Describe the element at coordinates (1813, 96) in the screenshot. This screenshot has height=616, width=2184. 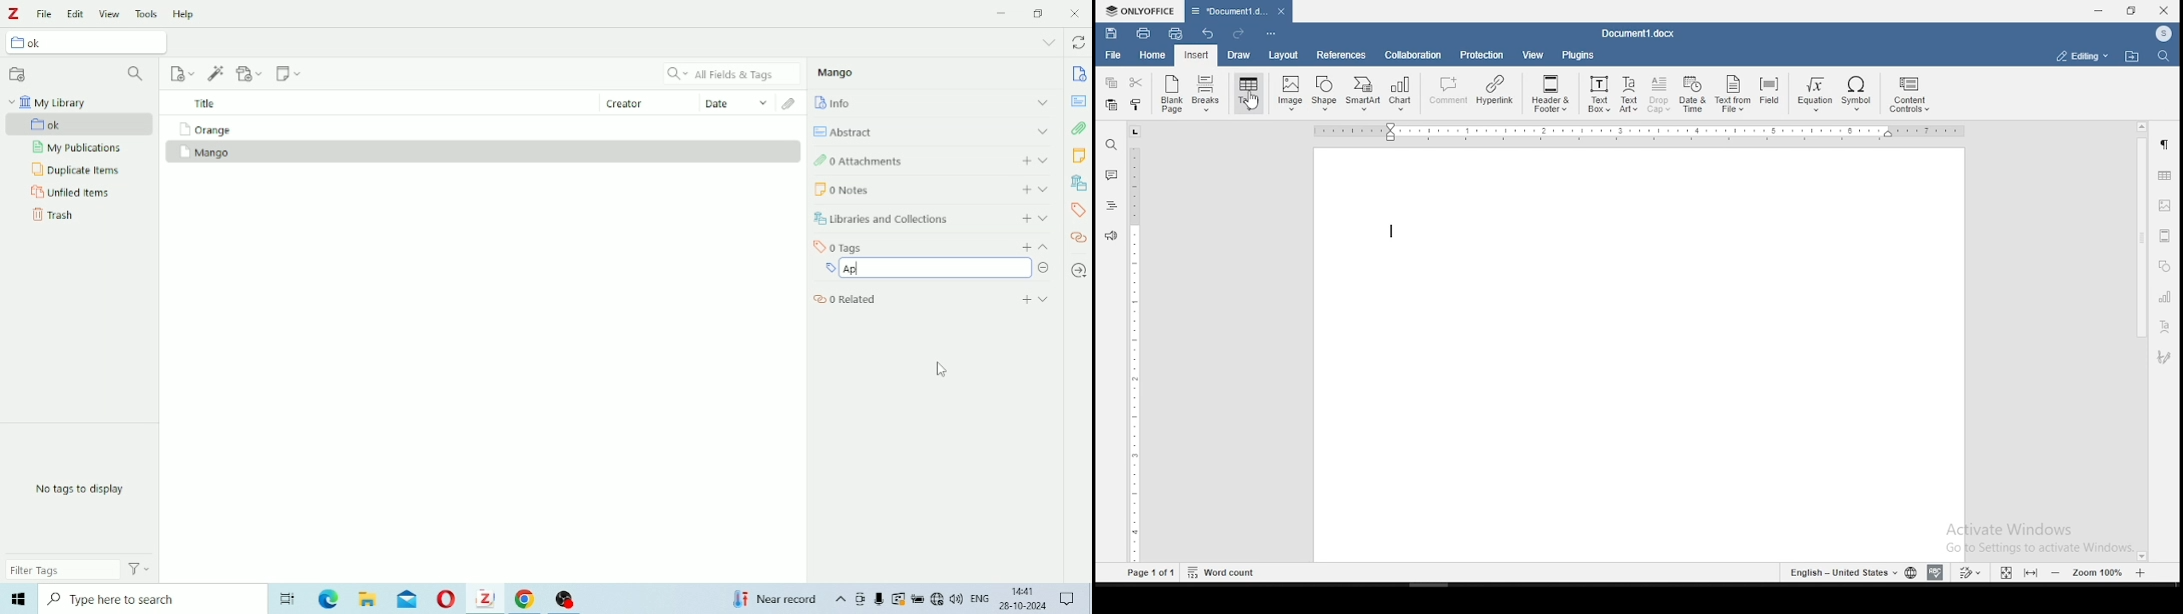
I see `Equation` at that location.